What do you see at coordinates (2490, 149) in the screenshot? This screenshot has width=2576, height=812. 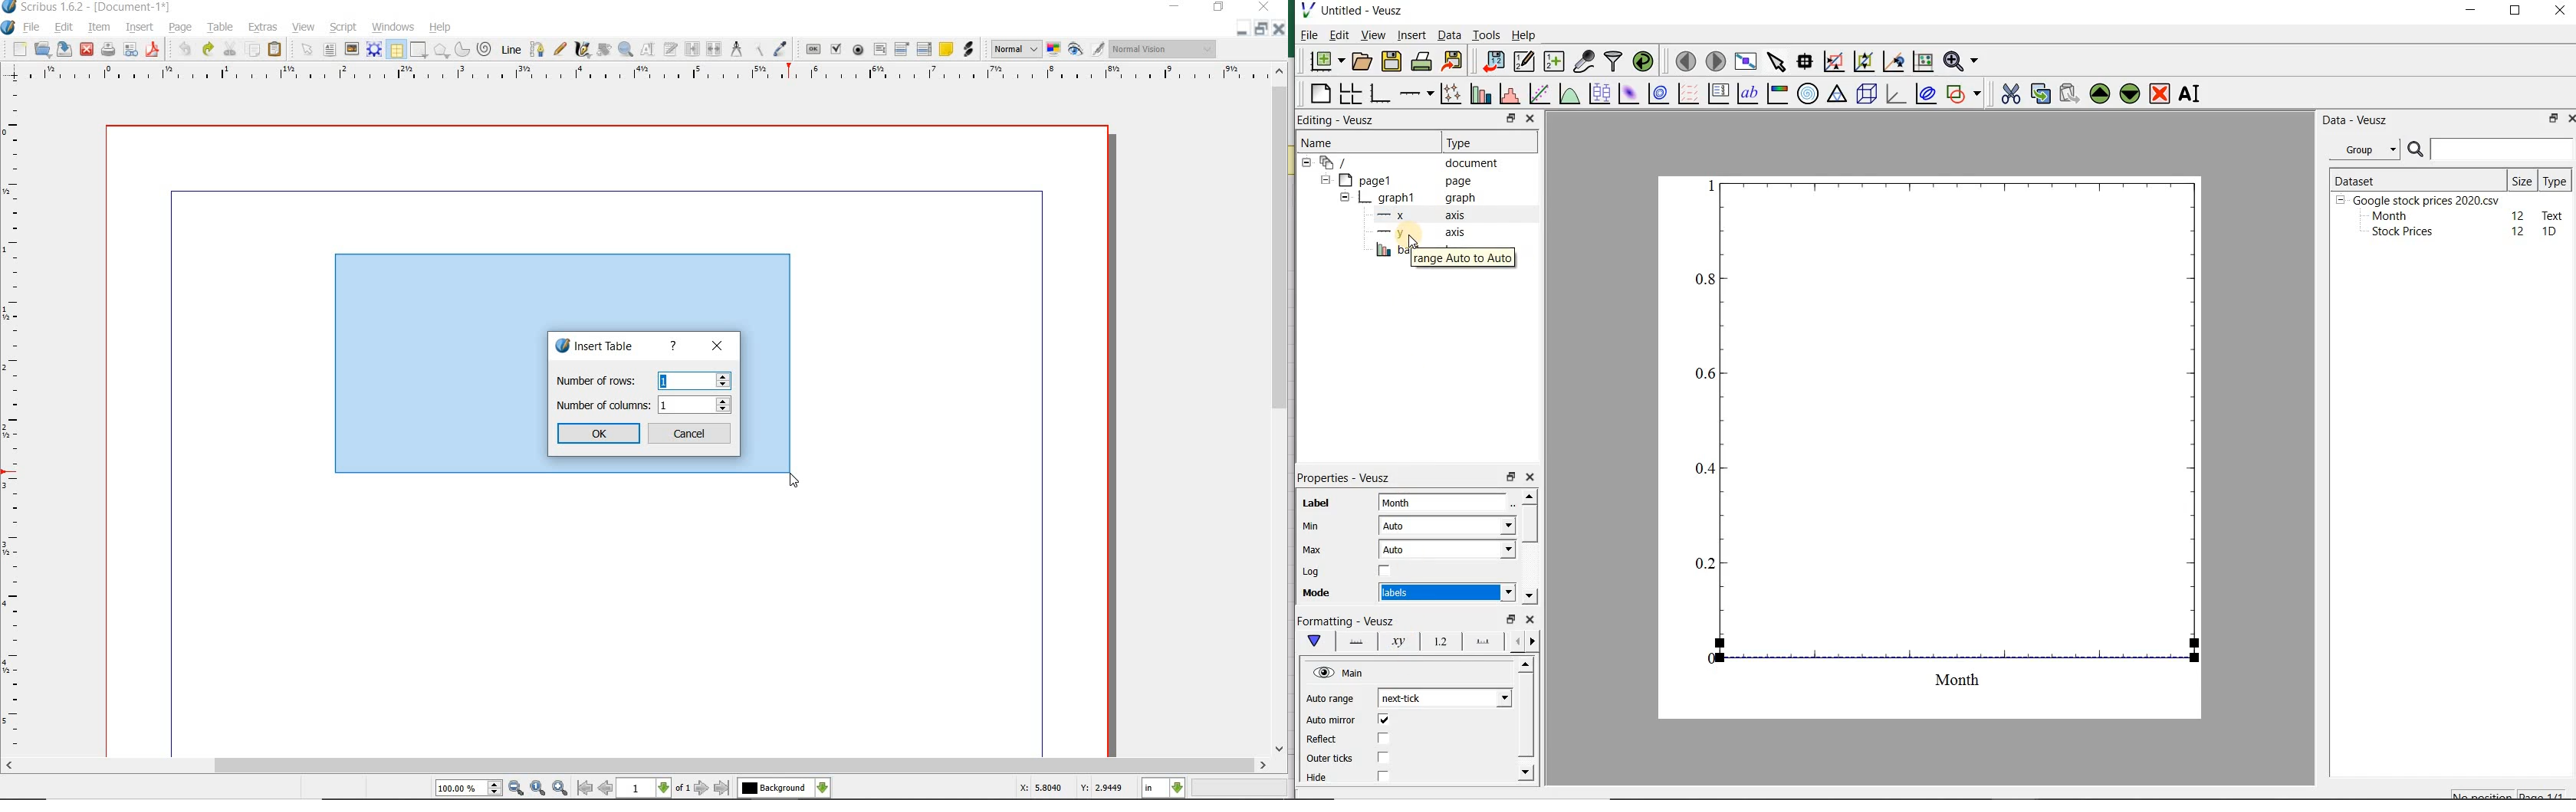 I see `SEARCH DATASET` at bounding box center [2490, 149].